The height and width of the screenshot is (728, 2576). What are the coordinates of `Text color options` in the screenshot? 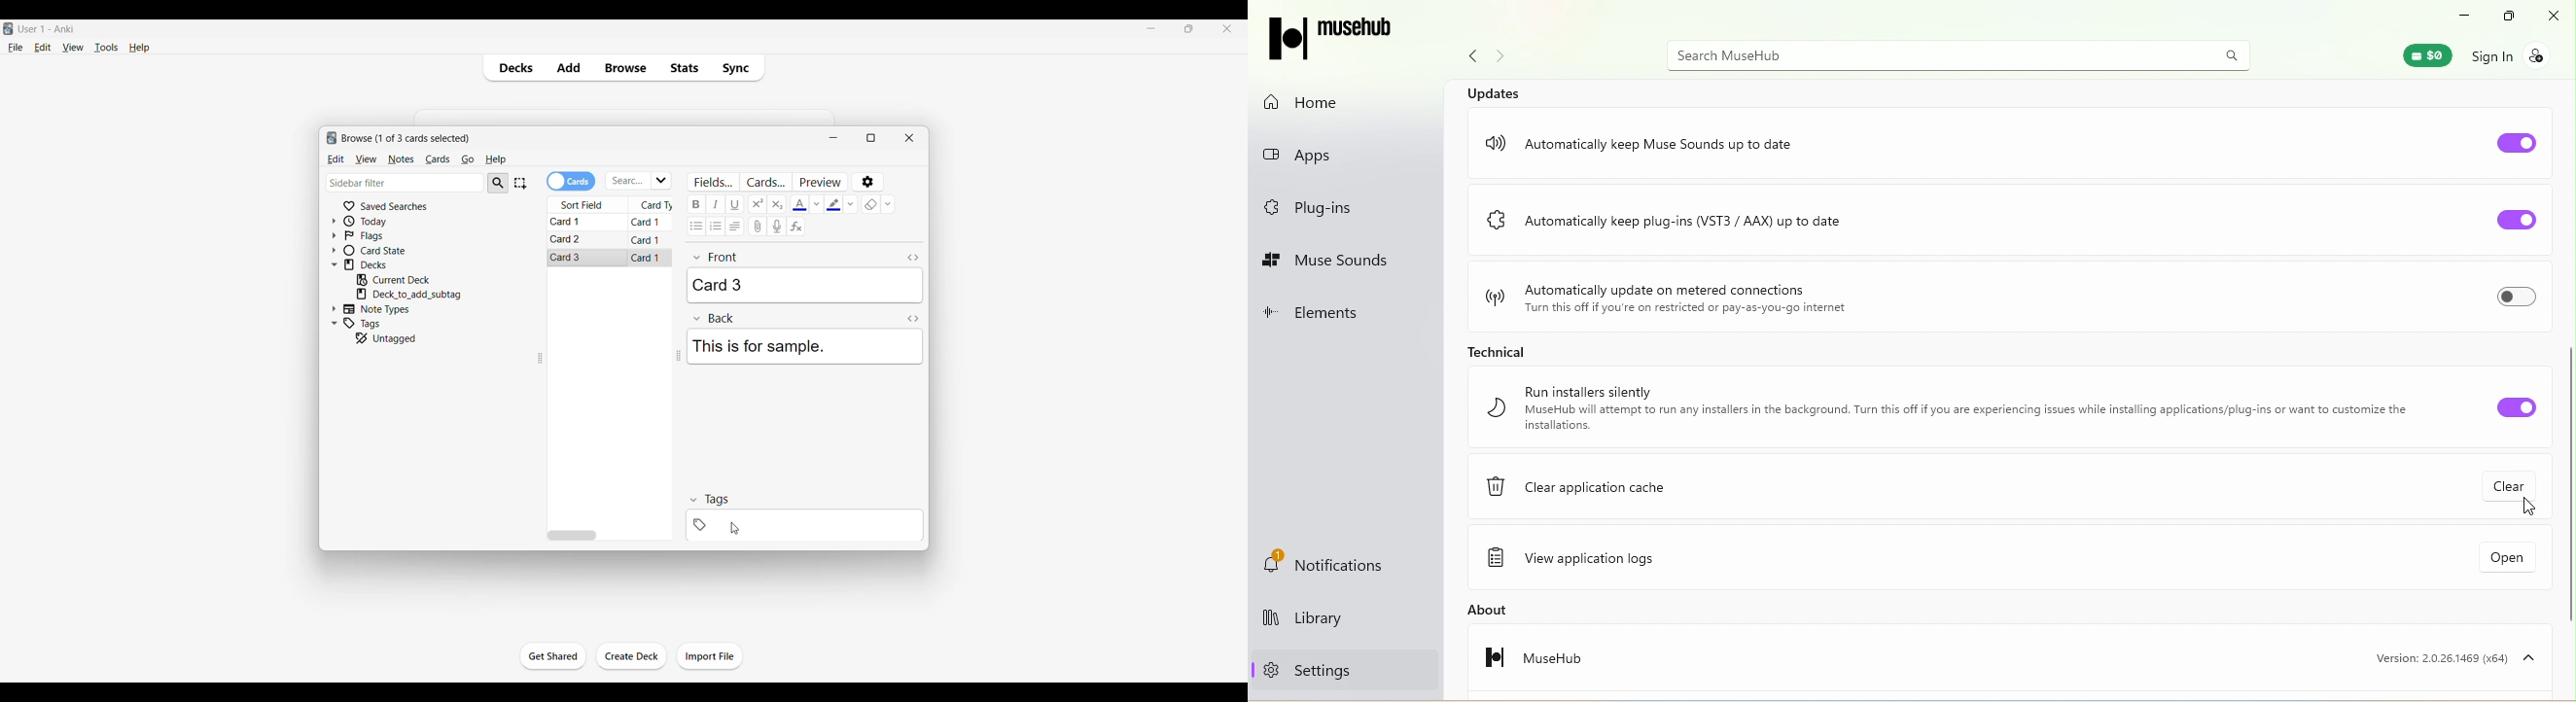 It's located at (817, 204).